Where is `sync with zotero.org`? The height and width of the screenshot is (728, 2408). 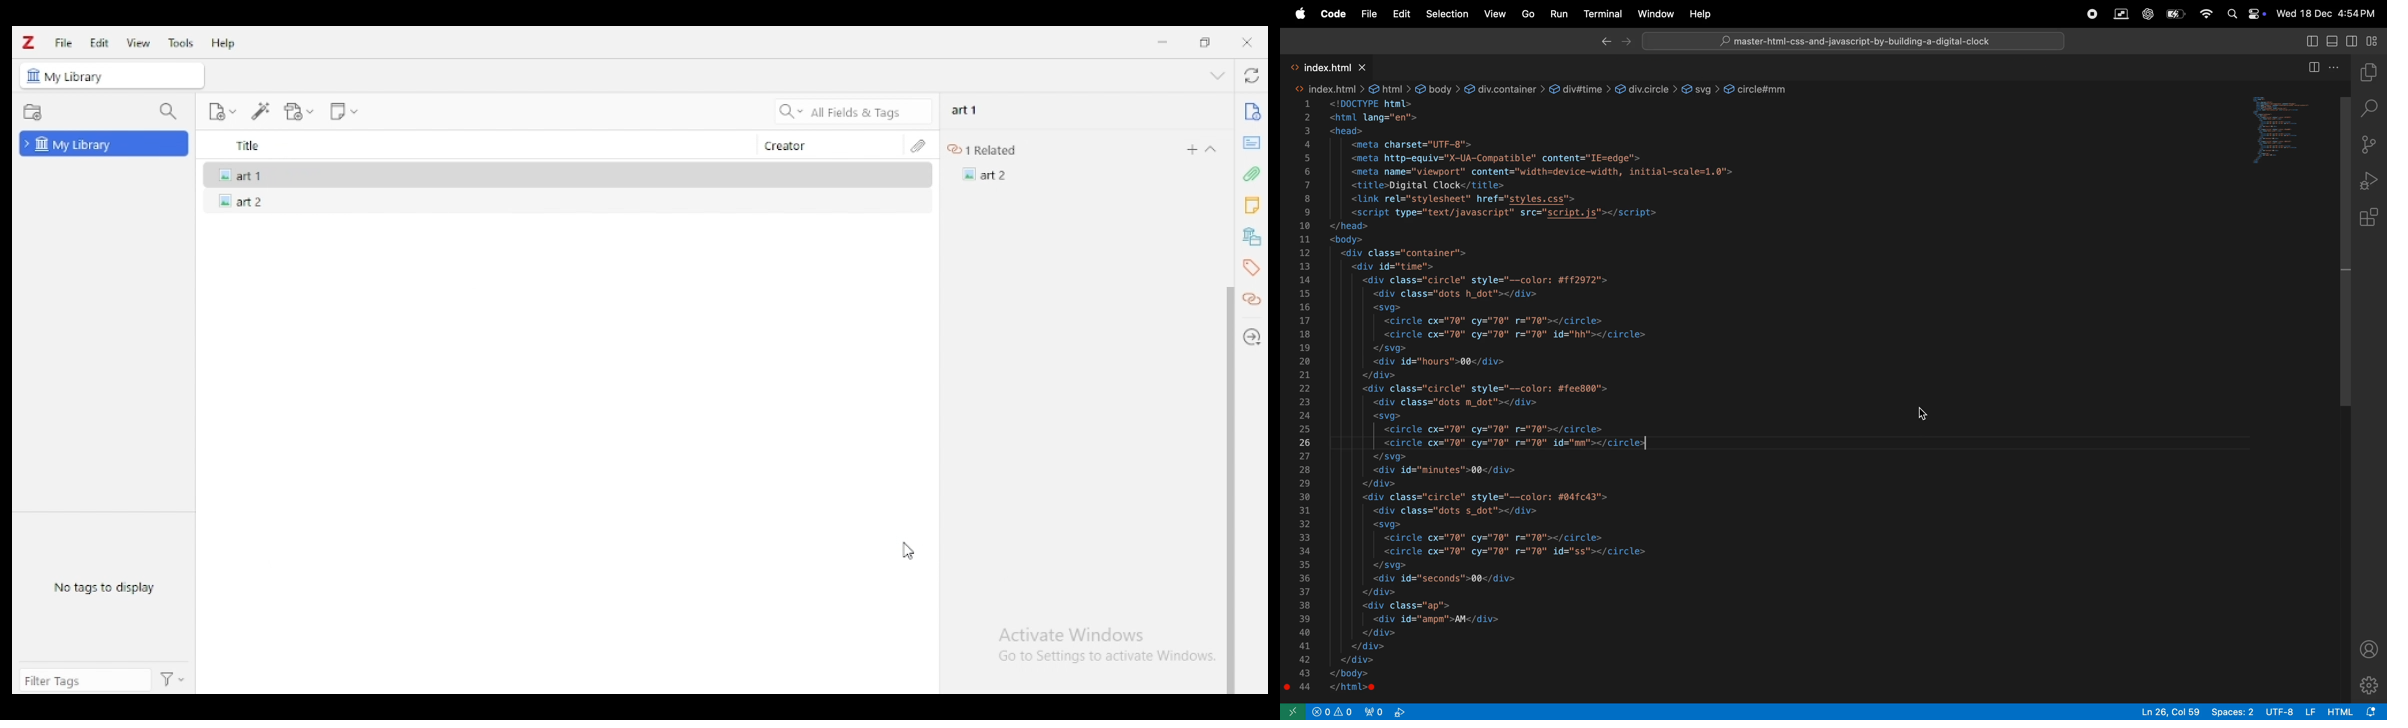
sync with zotero.org is located at coordinates (1254, 75).